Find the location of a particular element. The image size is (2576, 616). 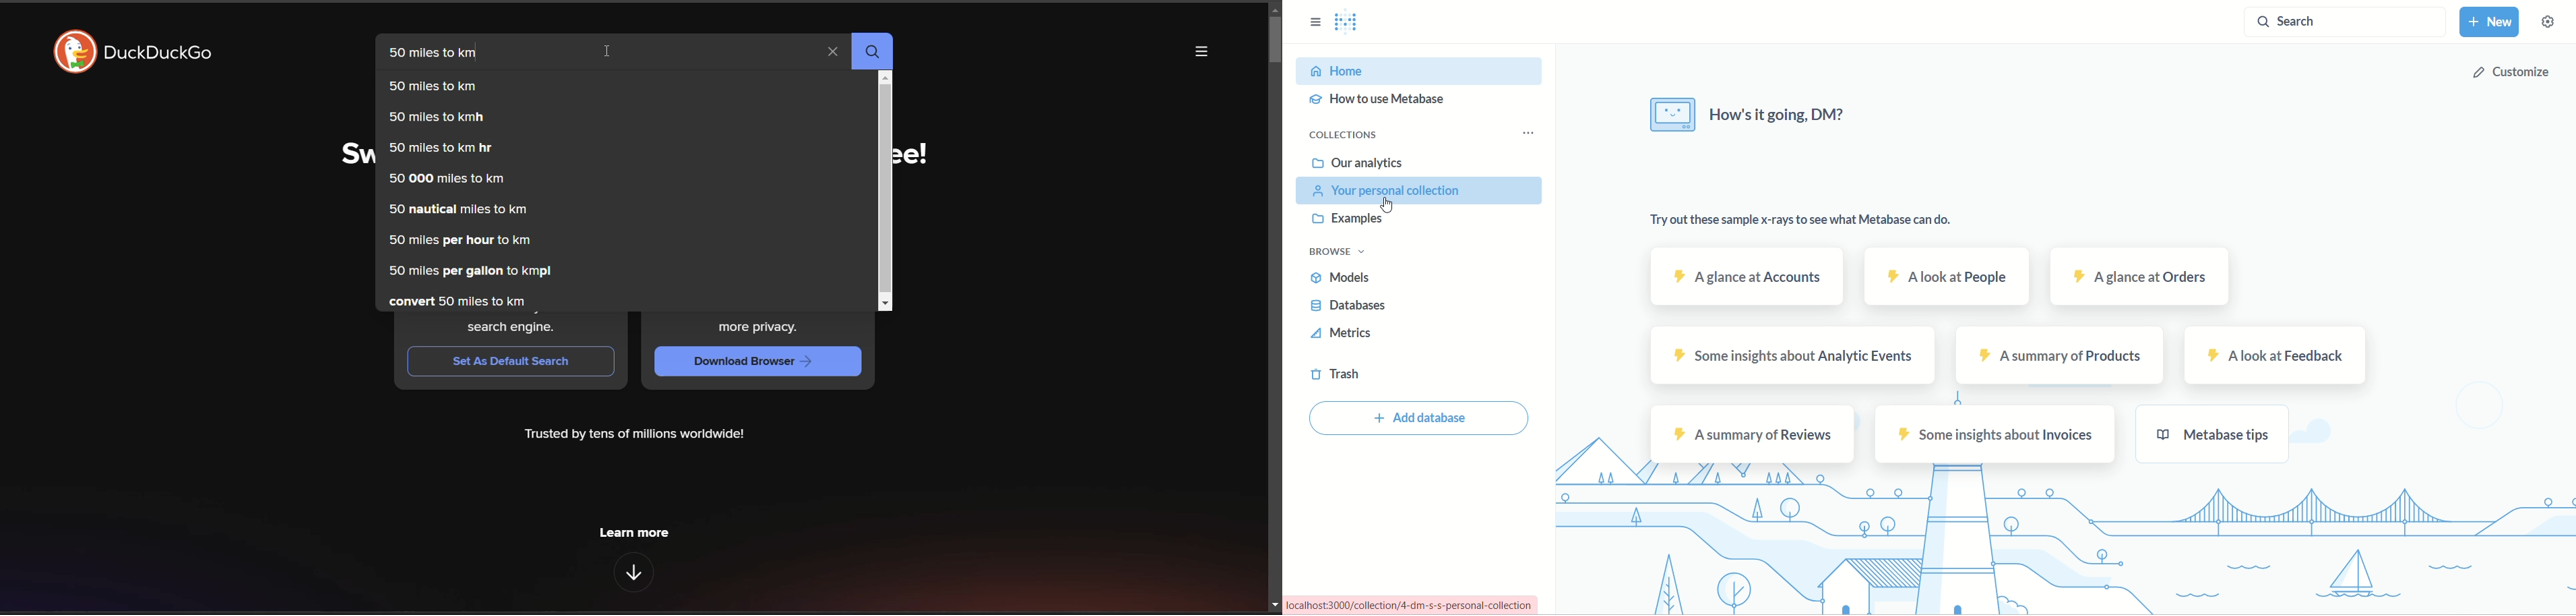

A look at feedback is located at coordinates (2263, 357).